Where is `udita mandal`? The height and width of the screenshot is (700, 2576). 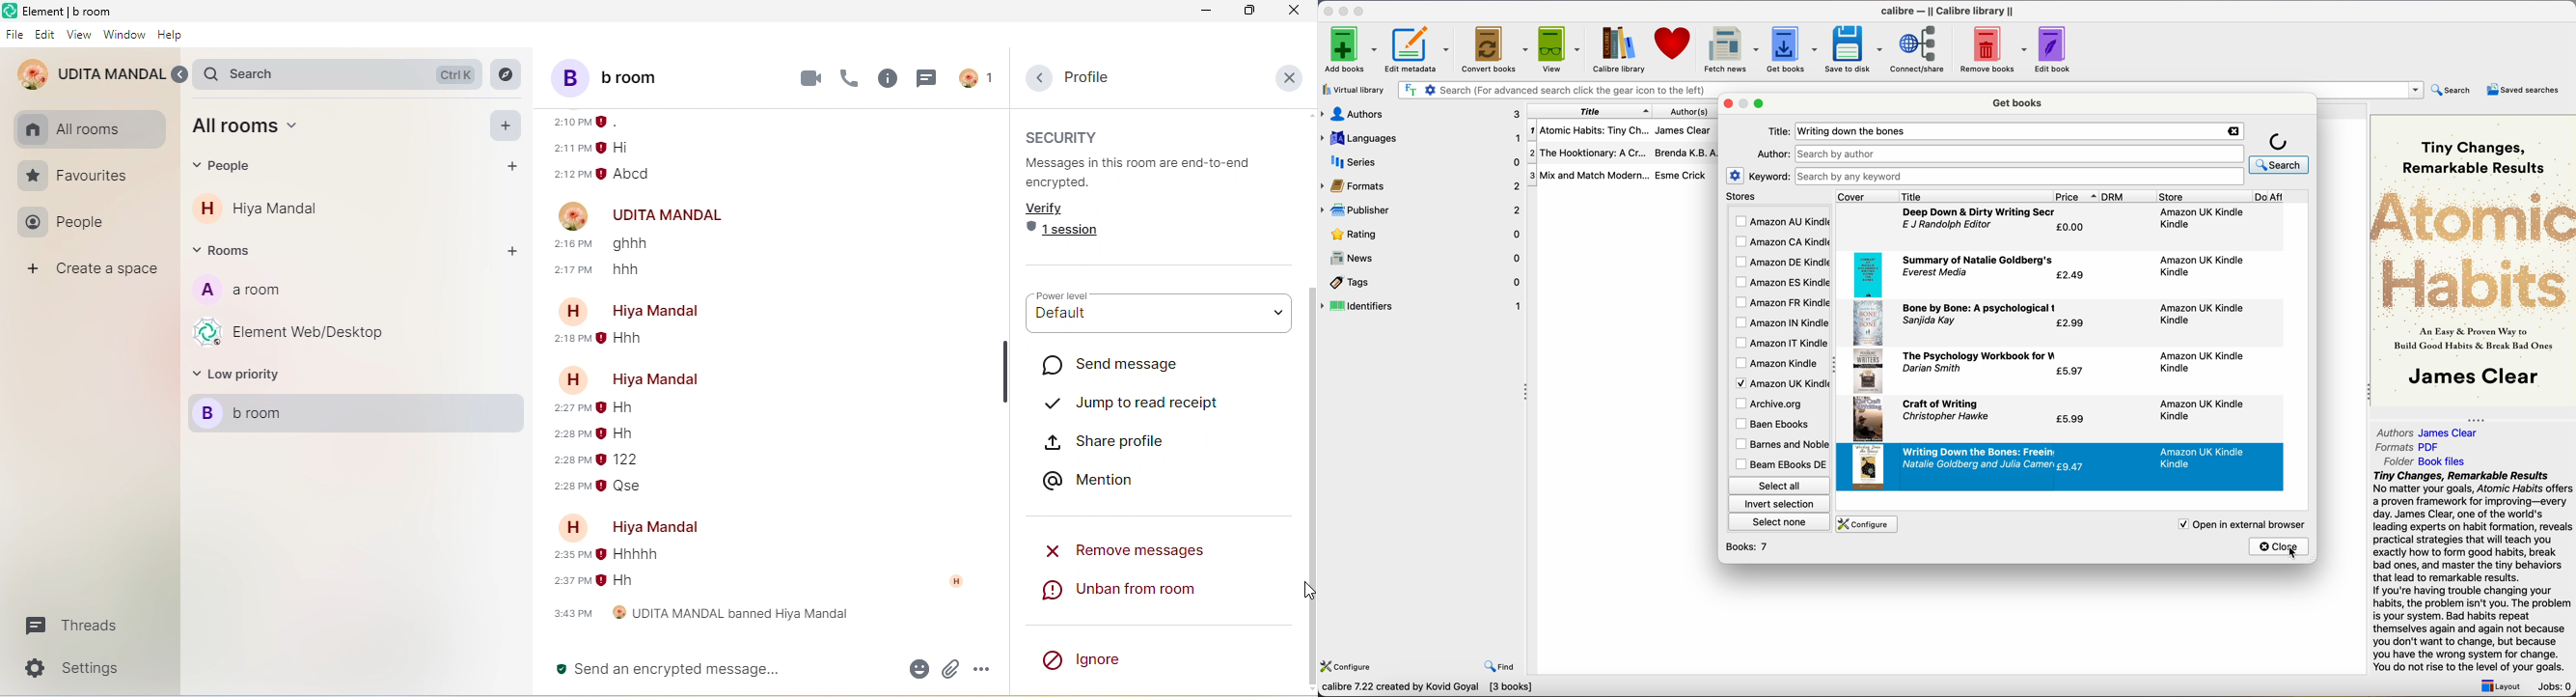 udita mandal is located at coordinates (671, 216).